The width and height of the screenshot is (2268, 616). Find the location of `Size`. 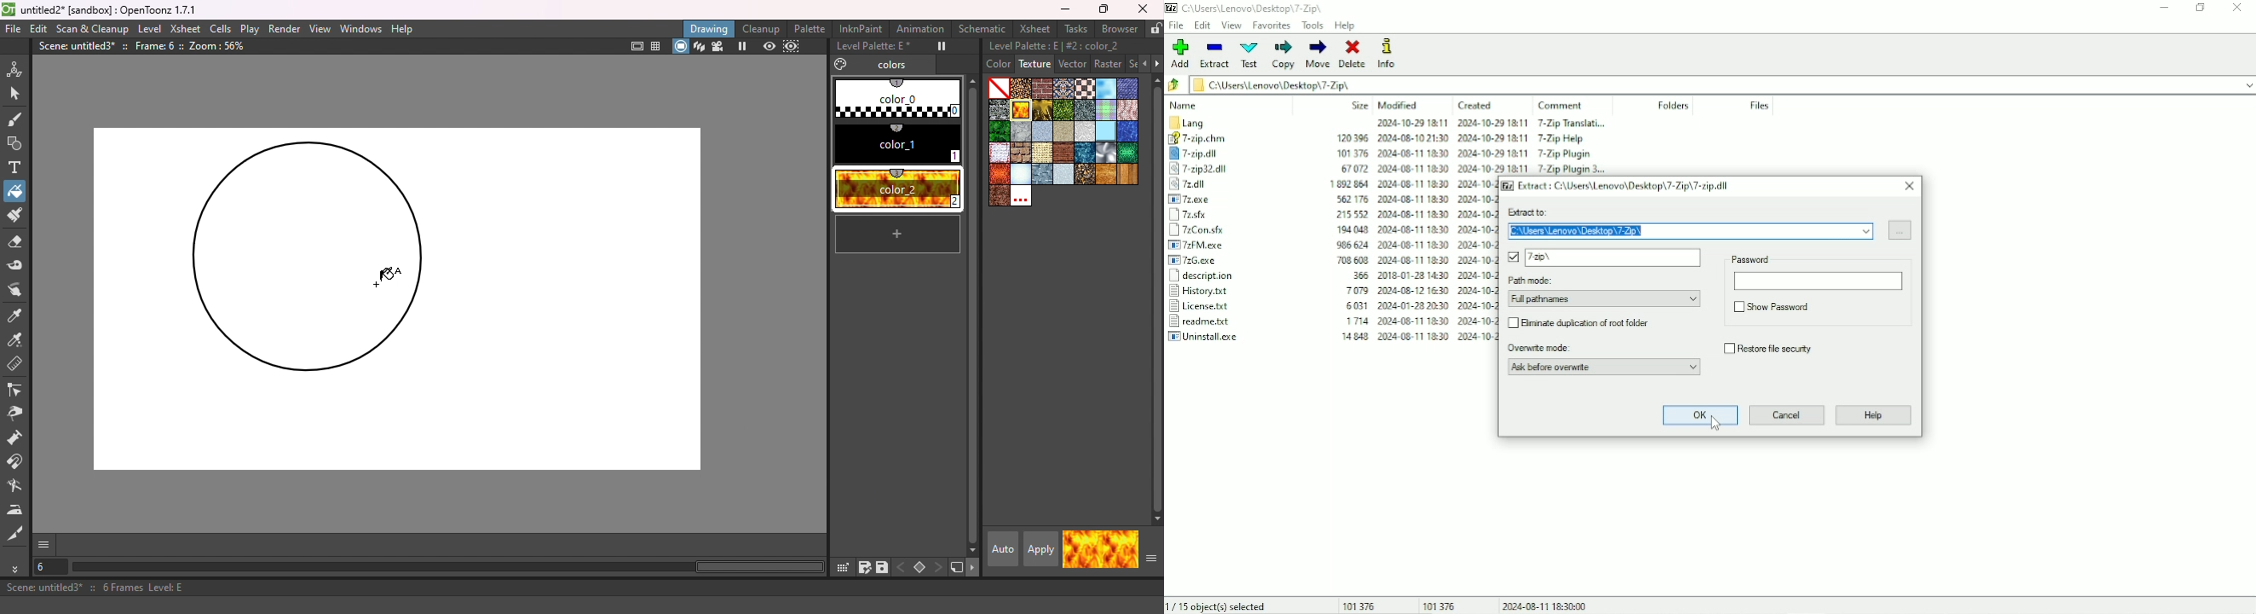

Size is located at coordinates (1360, 105).